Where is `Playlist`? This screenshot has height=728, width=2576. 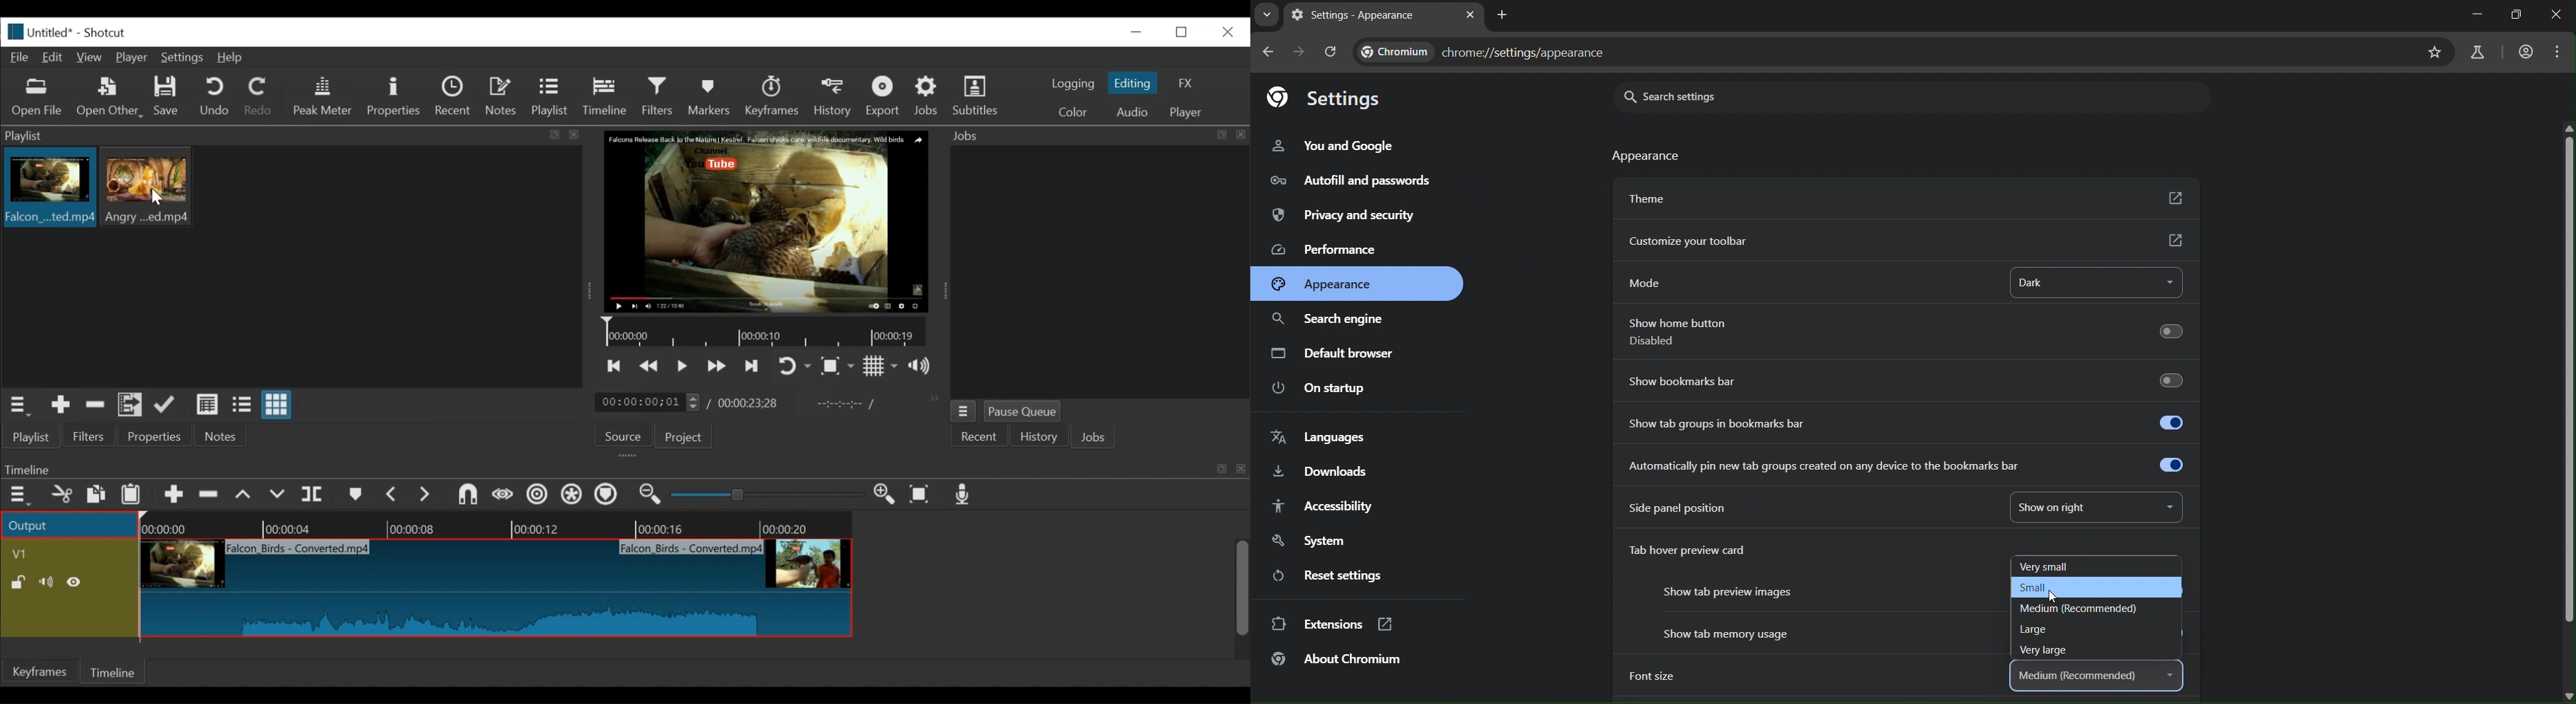
Playlist is located at coordinates (551, 98).